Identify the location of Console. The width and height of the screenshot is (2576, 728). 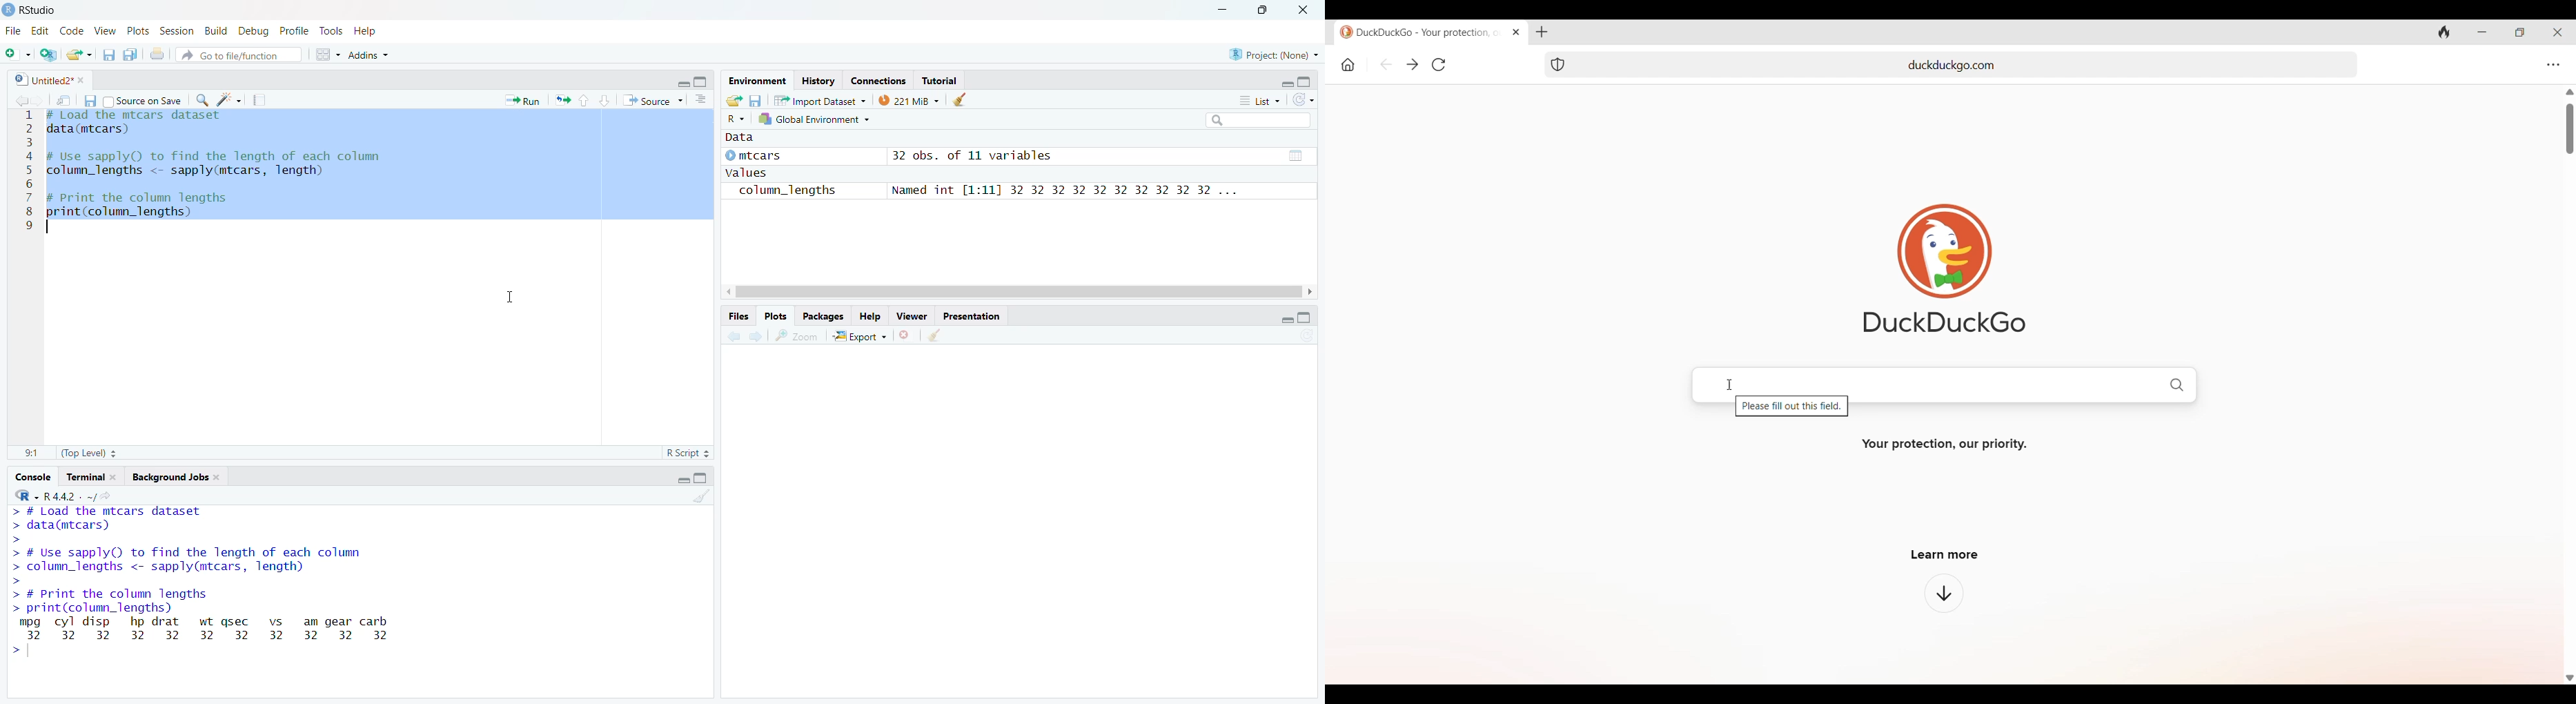
(35, 477).